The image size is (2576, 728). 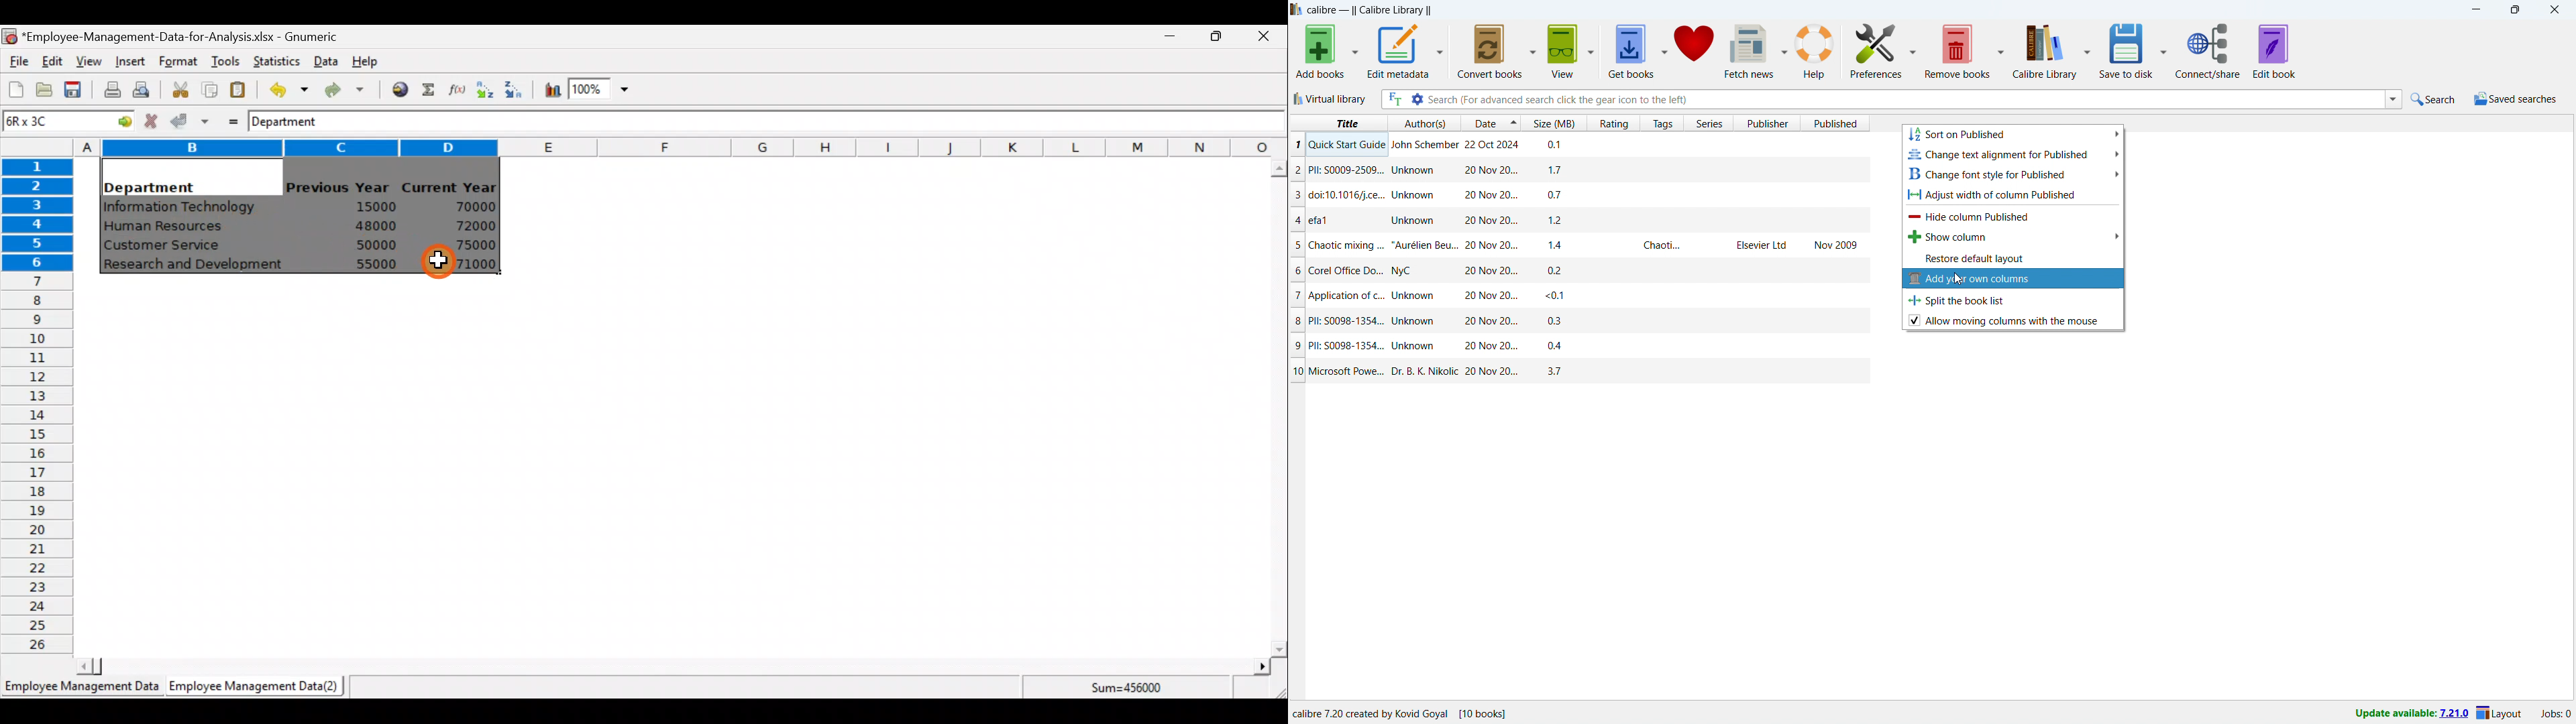 I want to click on 7 | Application of c.. Unknown ~~ 20Nov20..  <0.1, so click(x=1574, y=296).